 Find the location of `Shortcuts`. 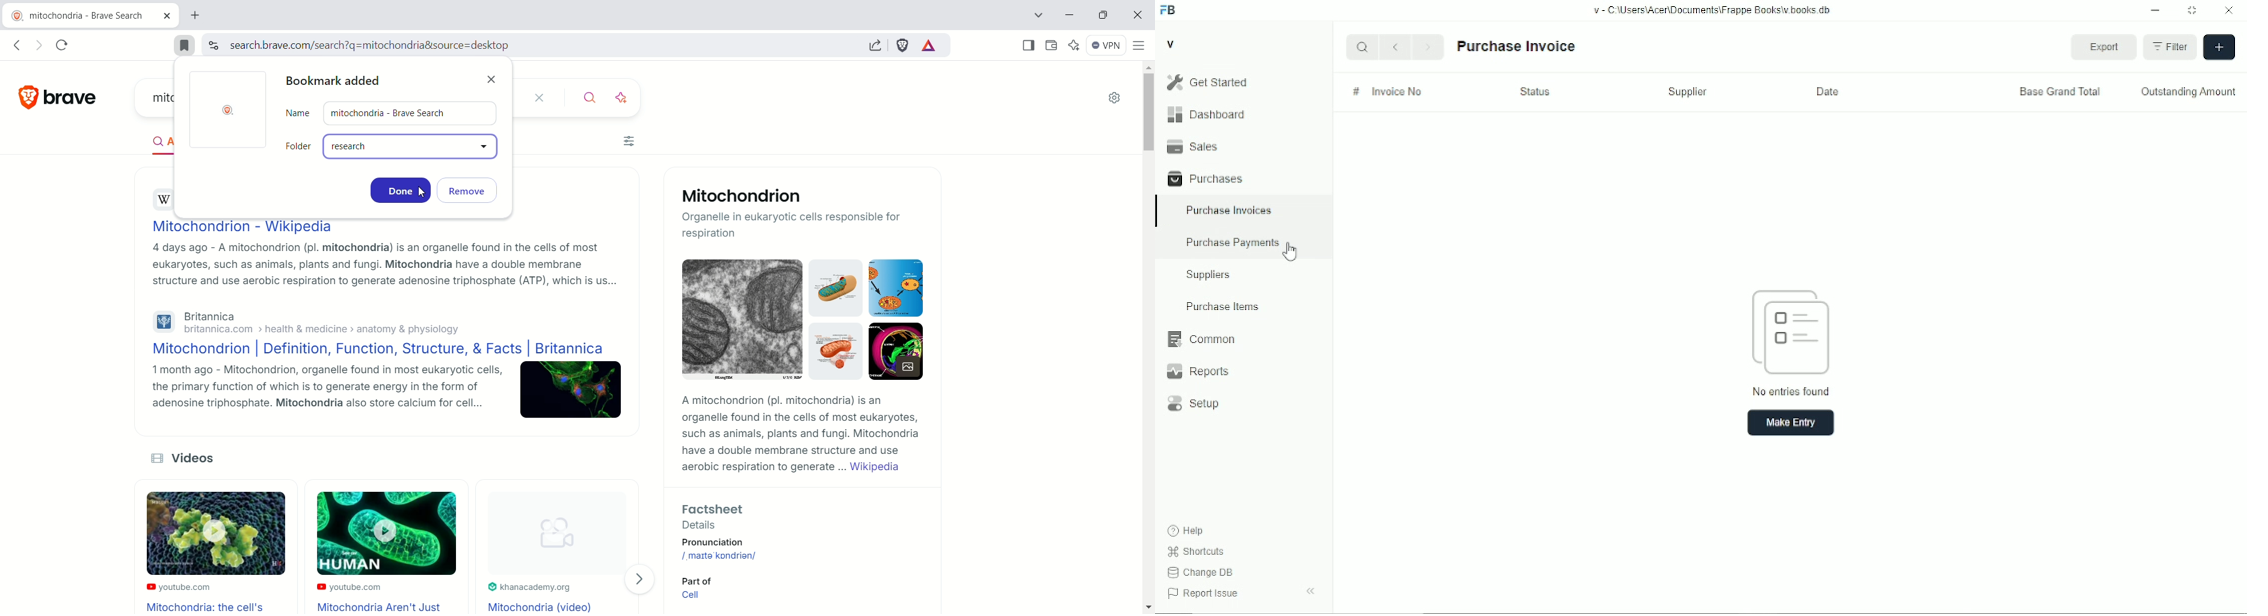

Shortcuts is located at coordinates (1196, 552).